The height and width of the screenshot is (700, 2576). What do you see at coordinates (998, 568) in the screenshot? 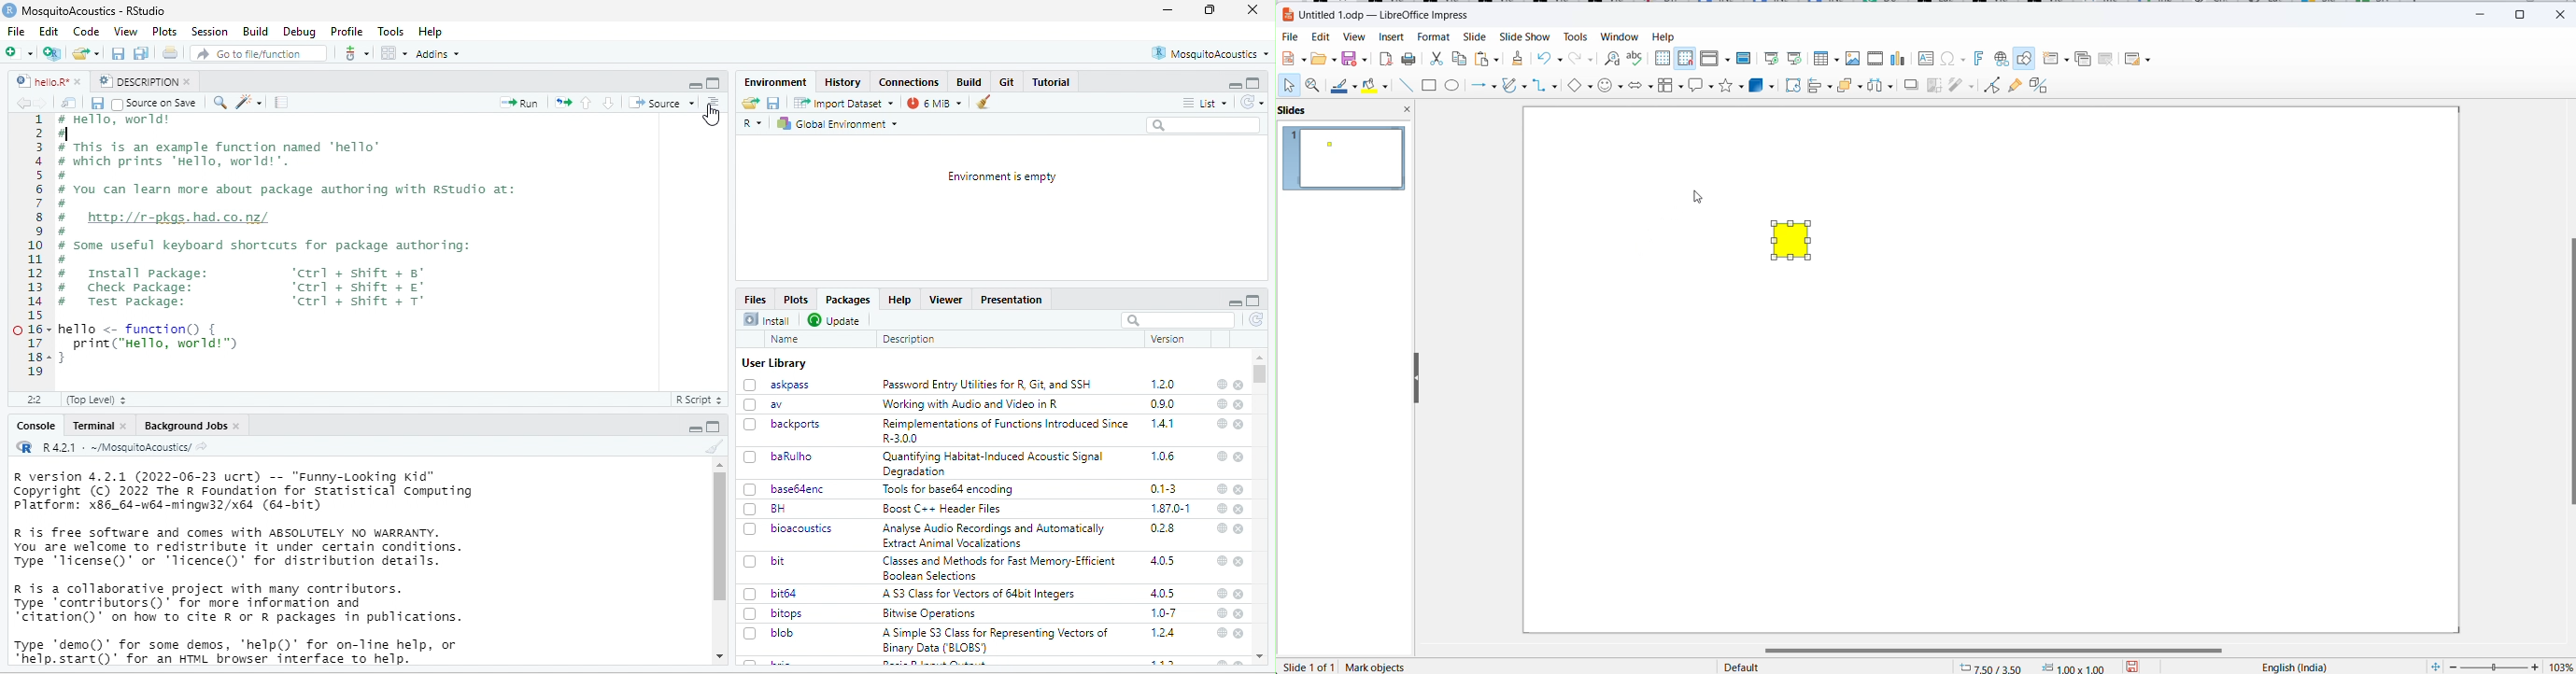
I see `Classes and Methods for Fast Memory-Efficient Boolean Selections` at bounding box center [998, 568].